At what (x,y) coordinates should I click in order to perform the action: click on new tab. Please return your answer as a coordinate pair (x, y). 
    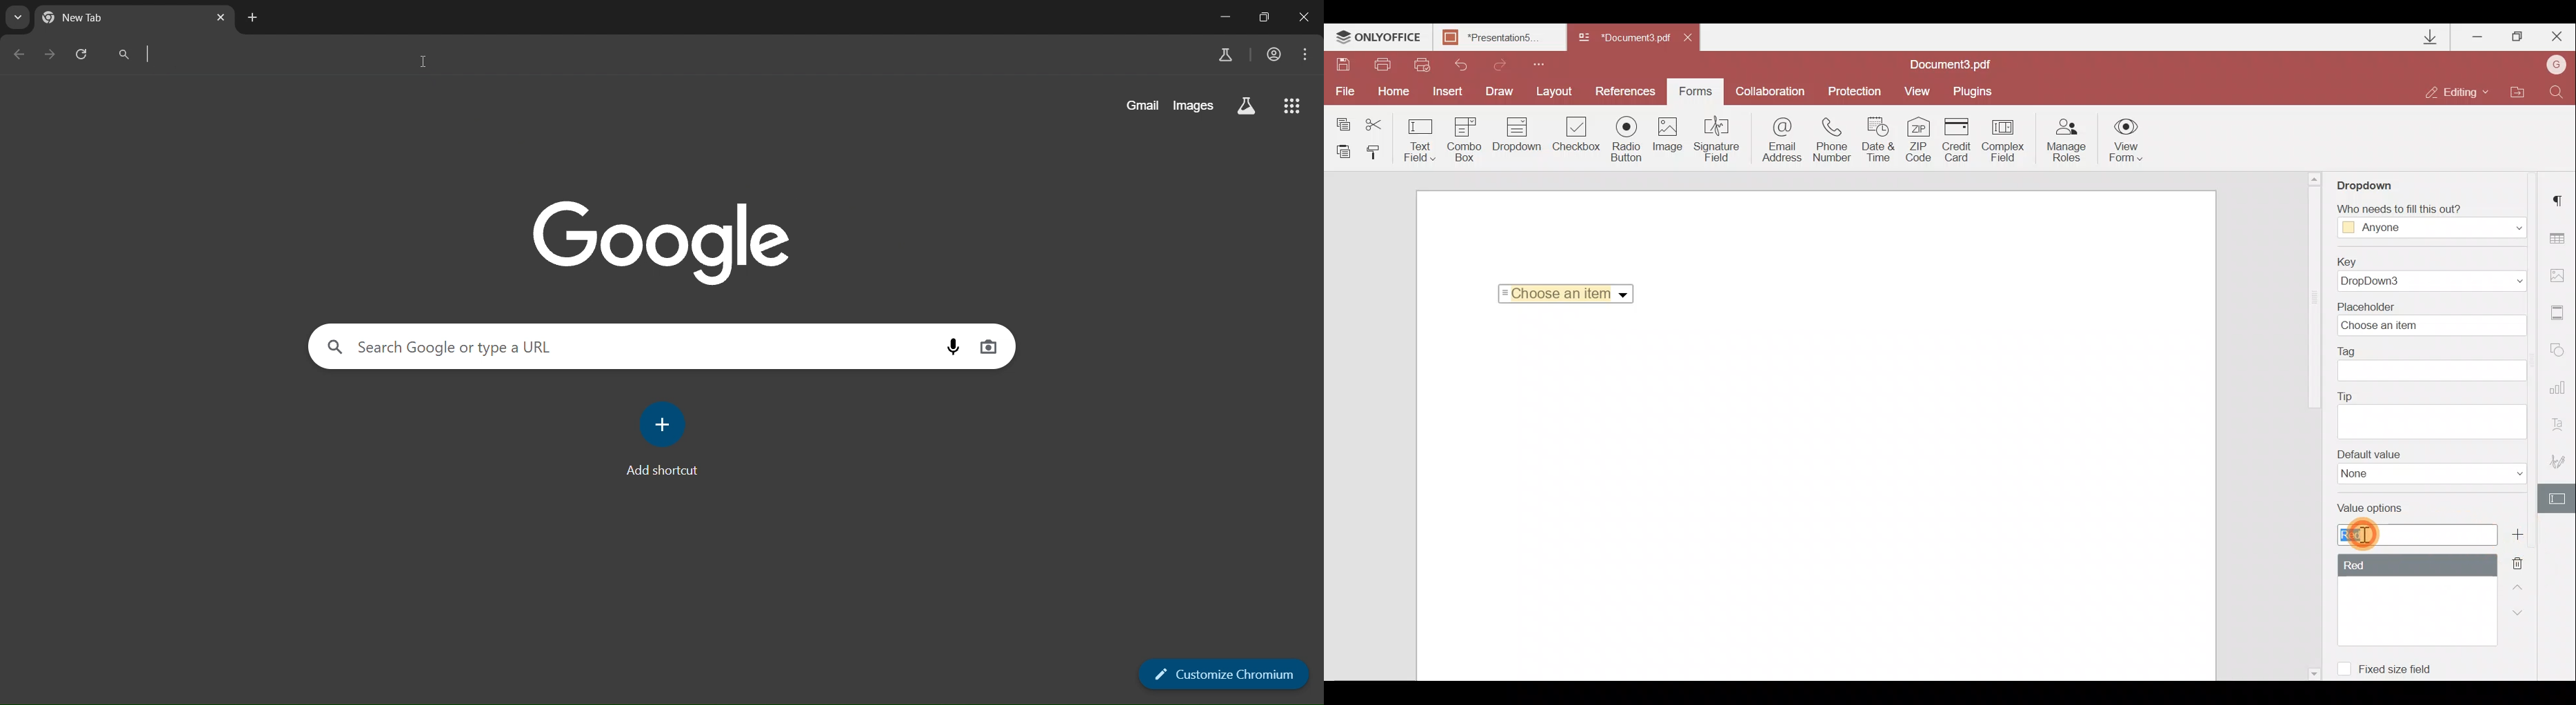
    Looking at the image, I should click on (253, 17).